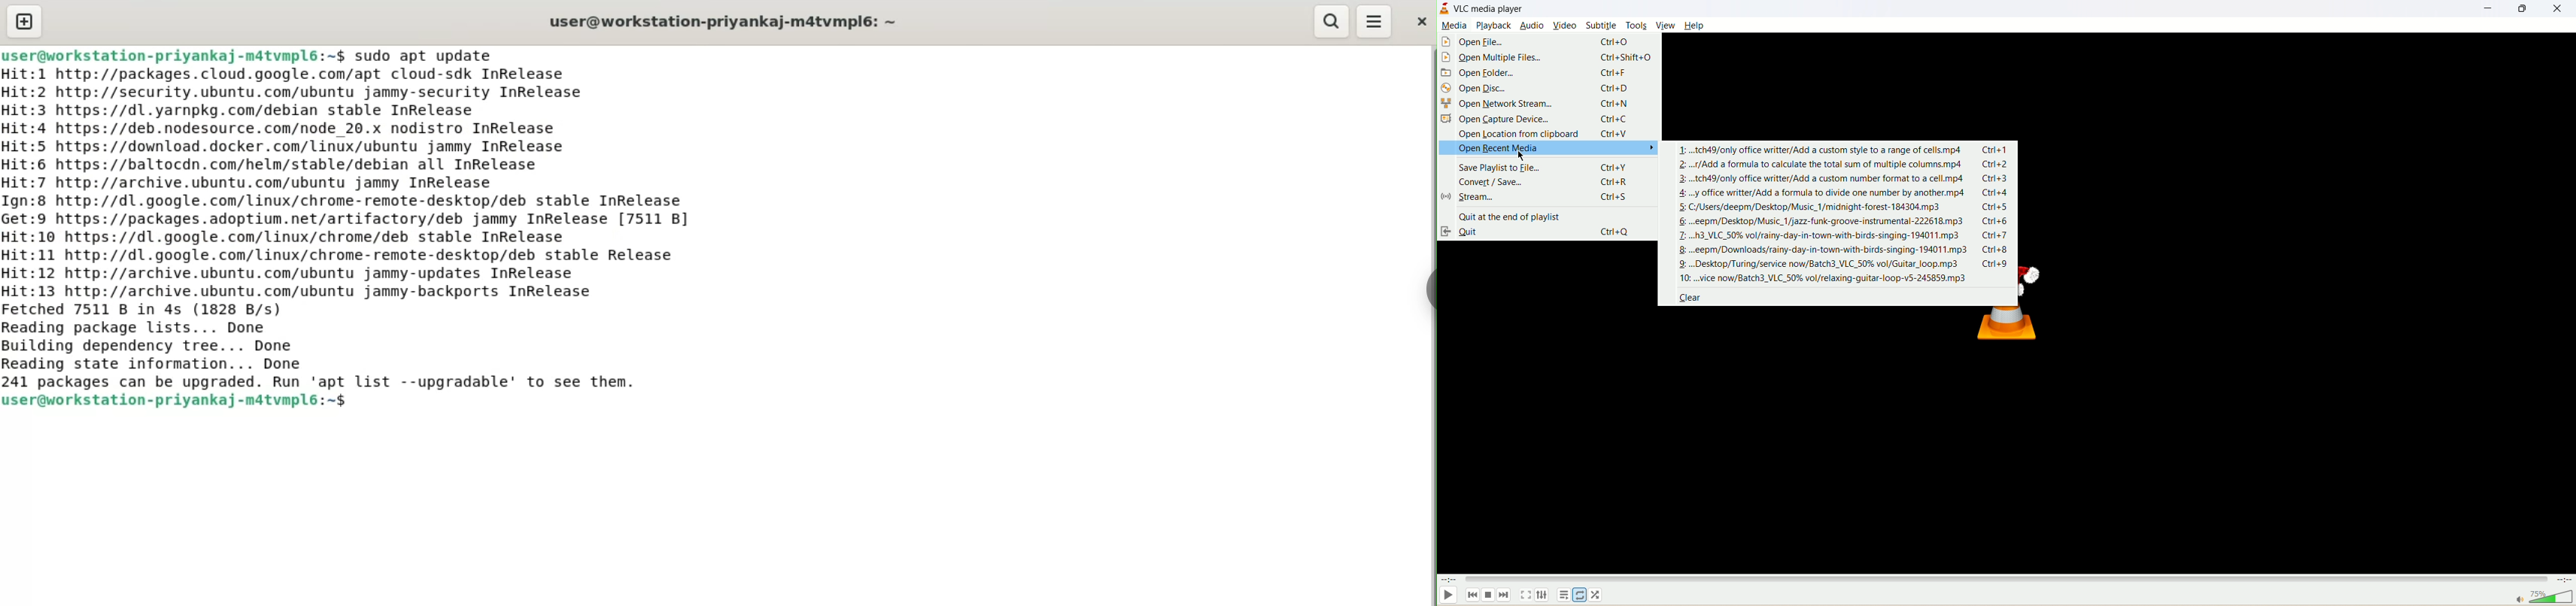 The width and height of the screenshot is (2576, 616). What do you see at coordinates (1824, 278) in the screenshot?
I see `10: ...vice now/Batch3_VLC_50% vol/relaxing-guitar-loop-v5-245859.mp3` at bounding box center [1824, 278].